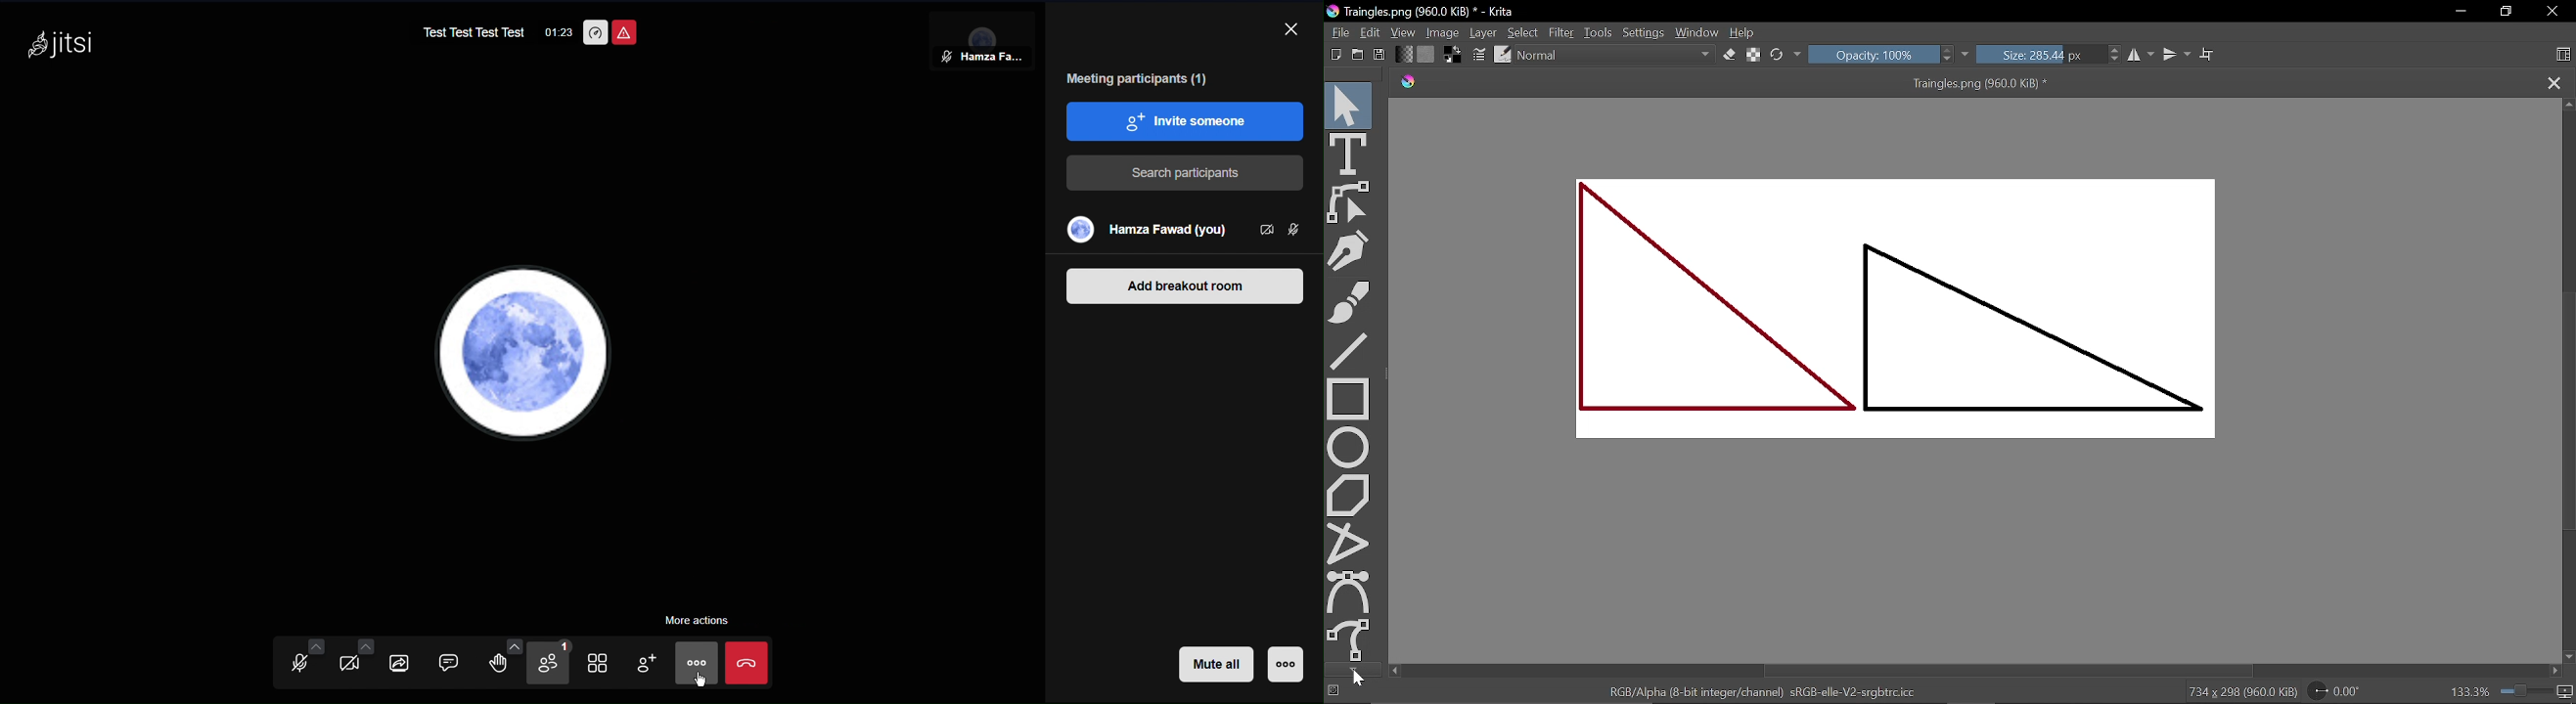  What do you see at coordinates (1360, 680) in the screenshot?
I see `cursor` at bounding box center [1360, 680].